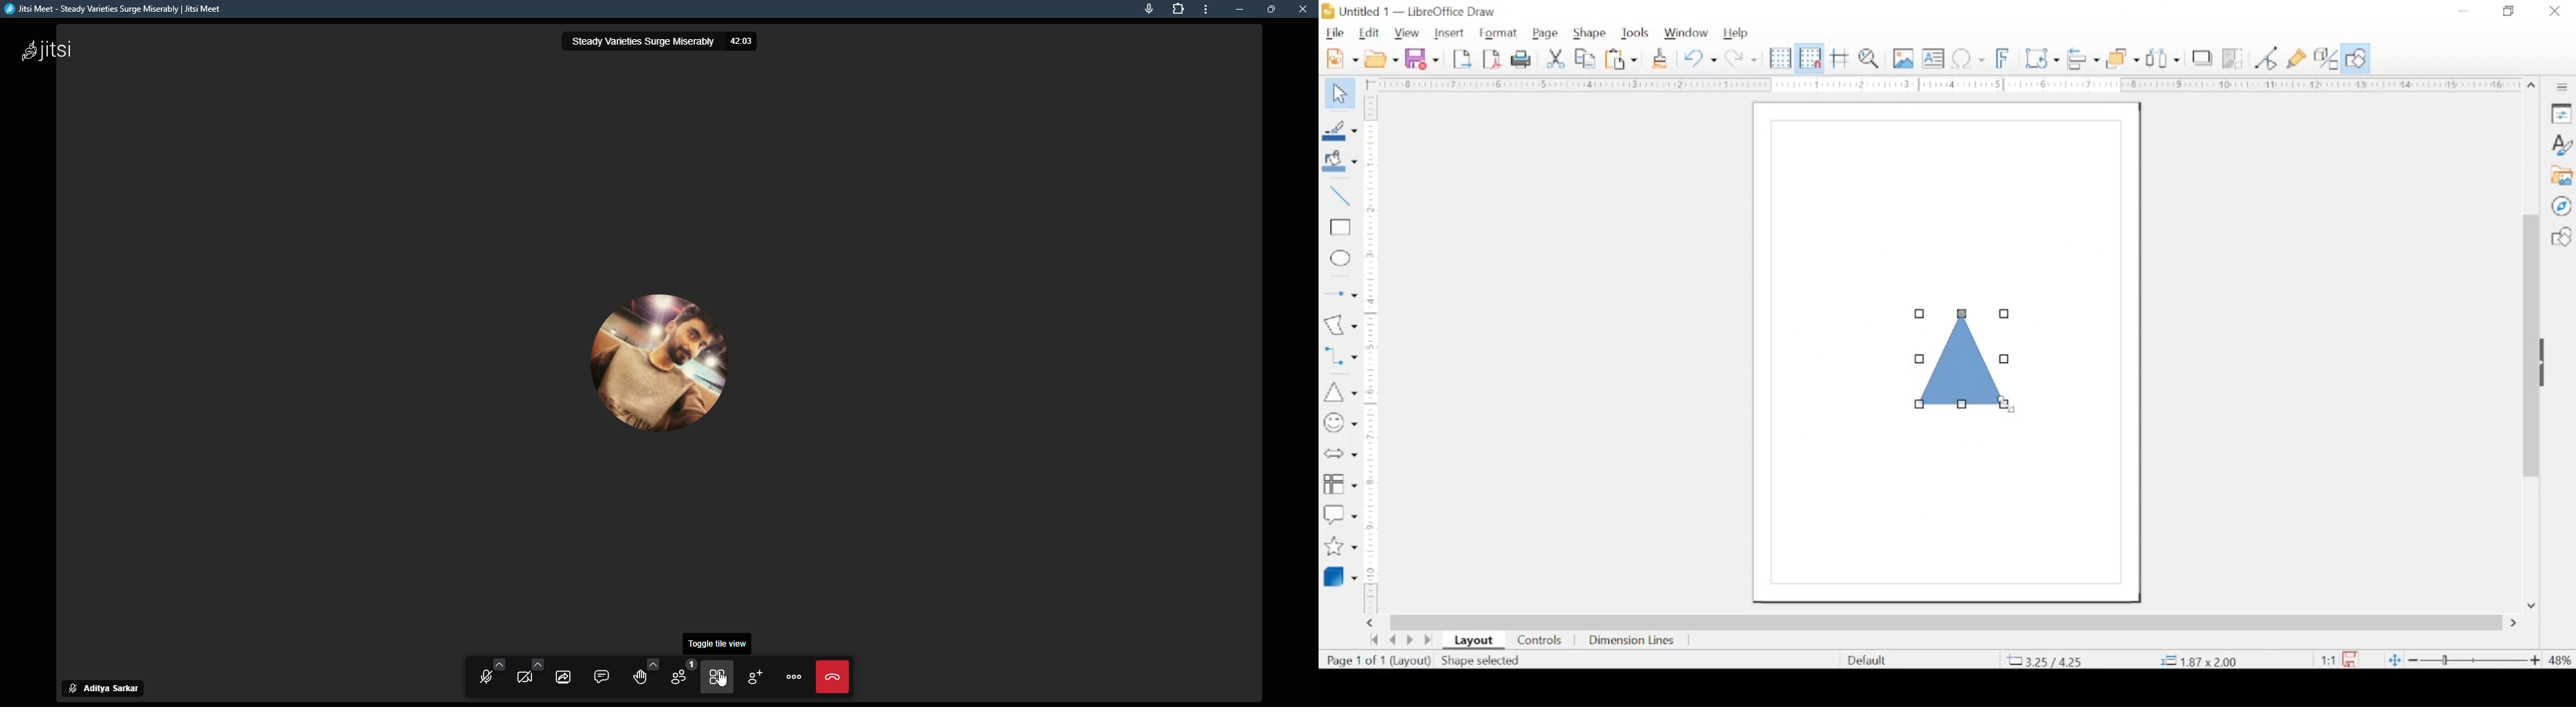  I want to click on fit to current window, so click(2393, 661).